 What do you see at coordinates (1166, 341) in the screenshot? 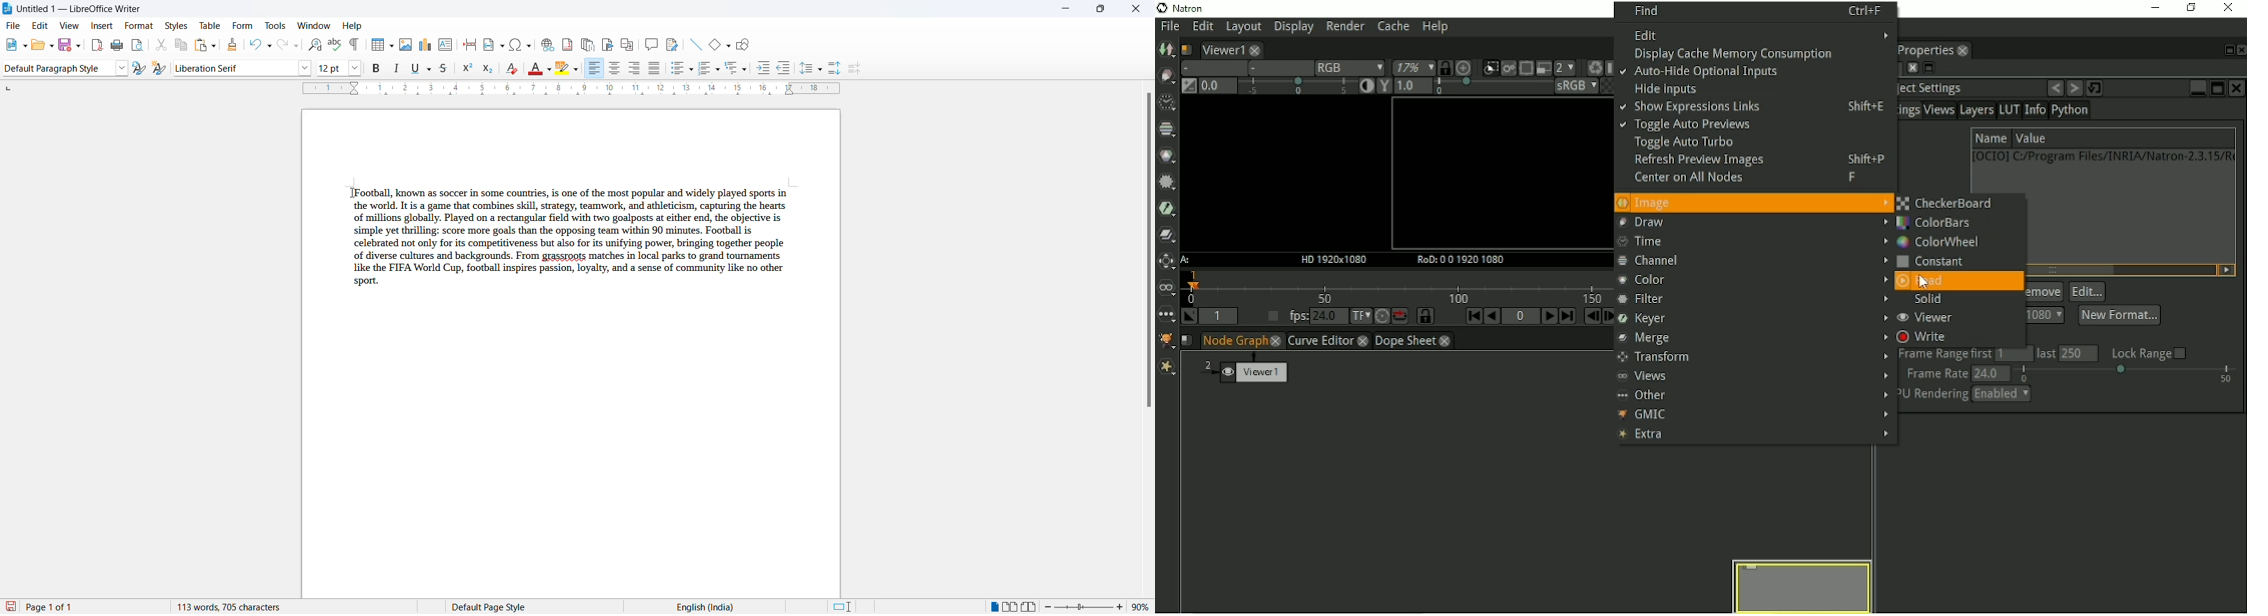
I see `GMIC` at bounding box center [1166, 341].